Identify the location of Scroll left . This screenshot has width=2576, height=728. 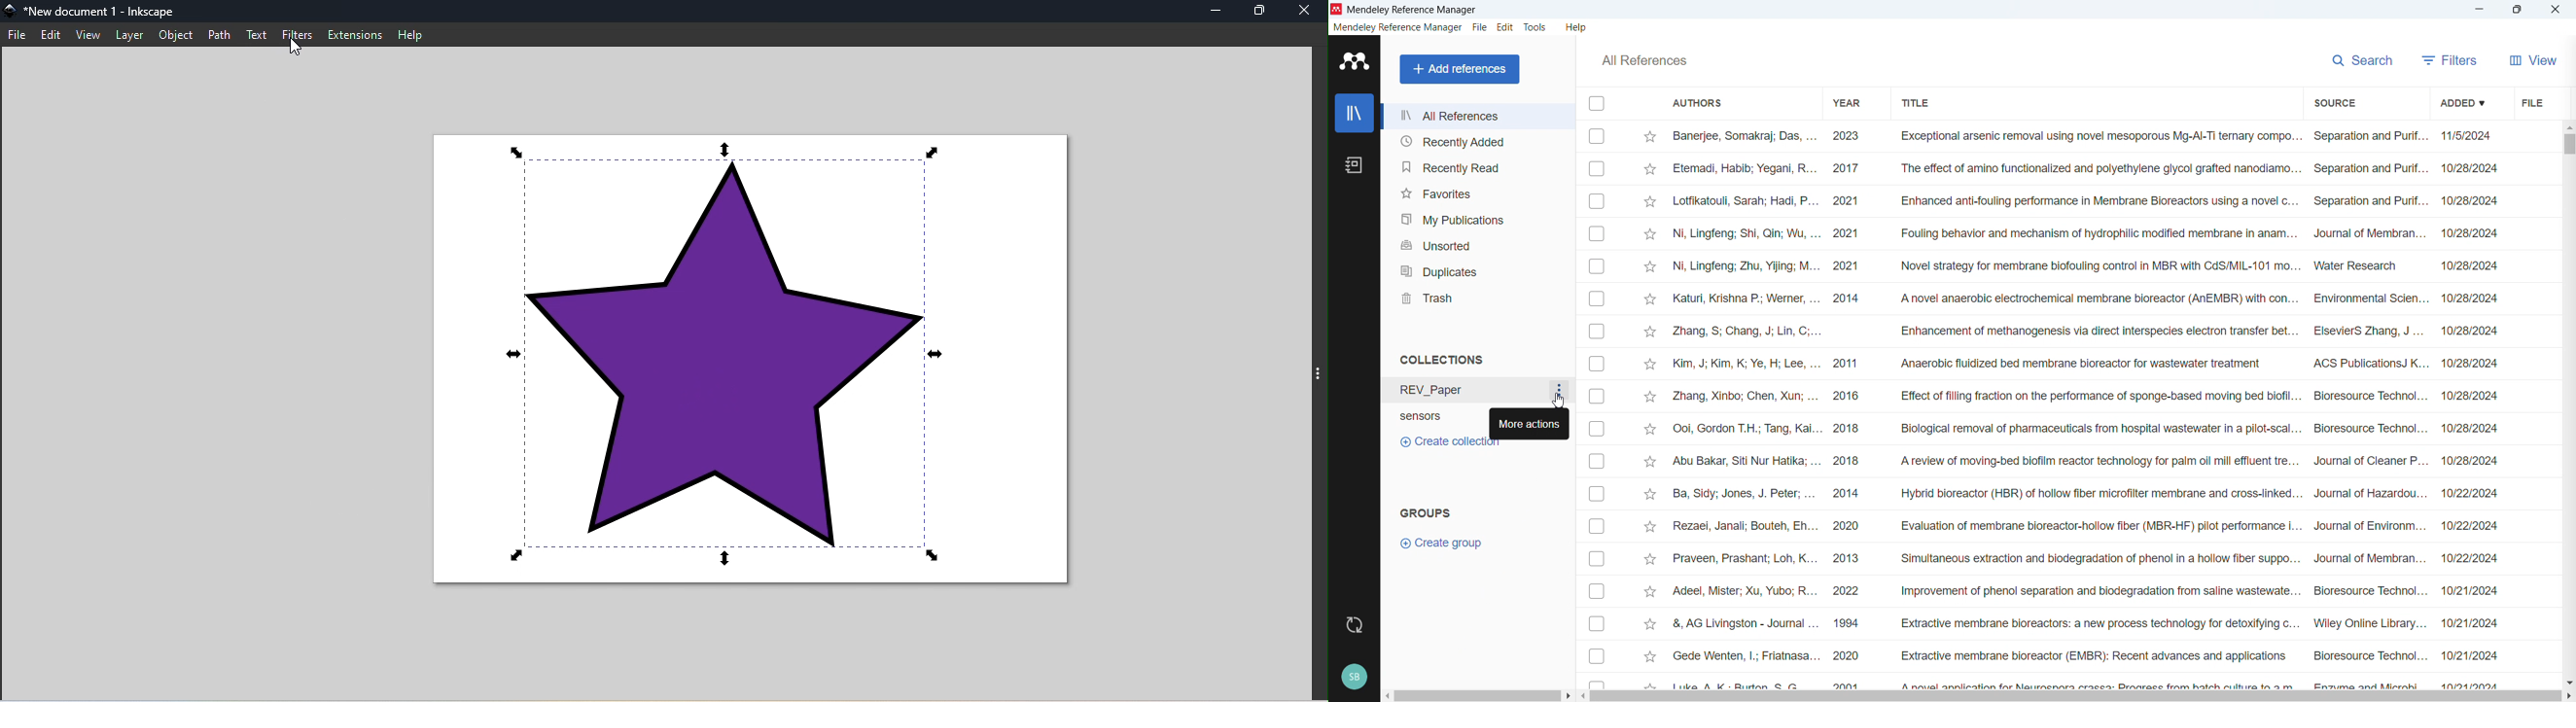
(1387, 696).